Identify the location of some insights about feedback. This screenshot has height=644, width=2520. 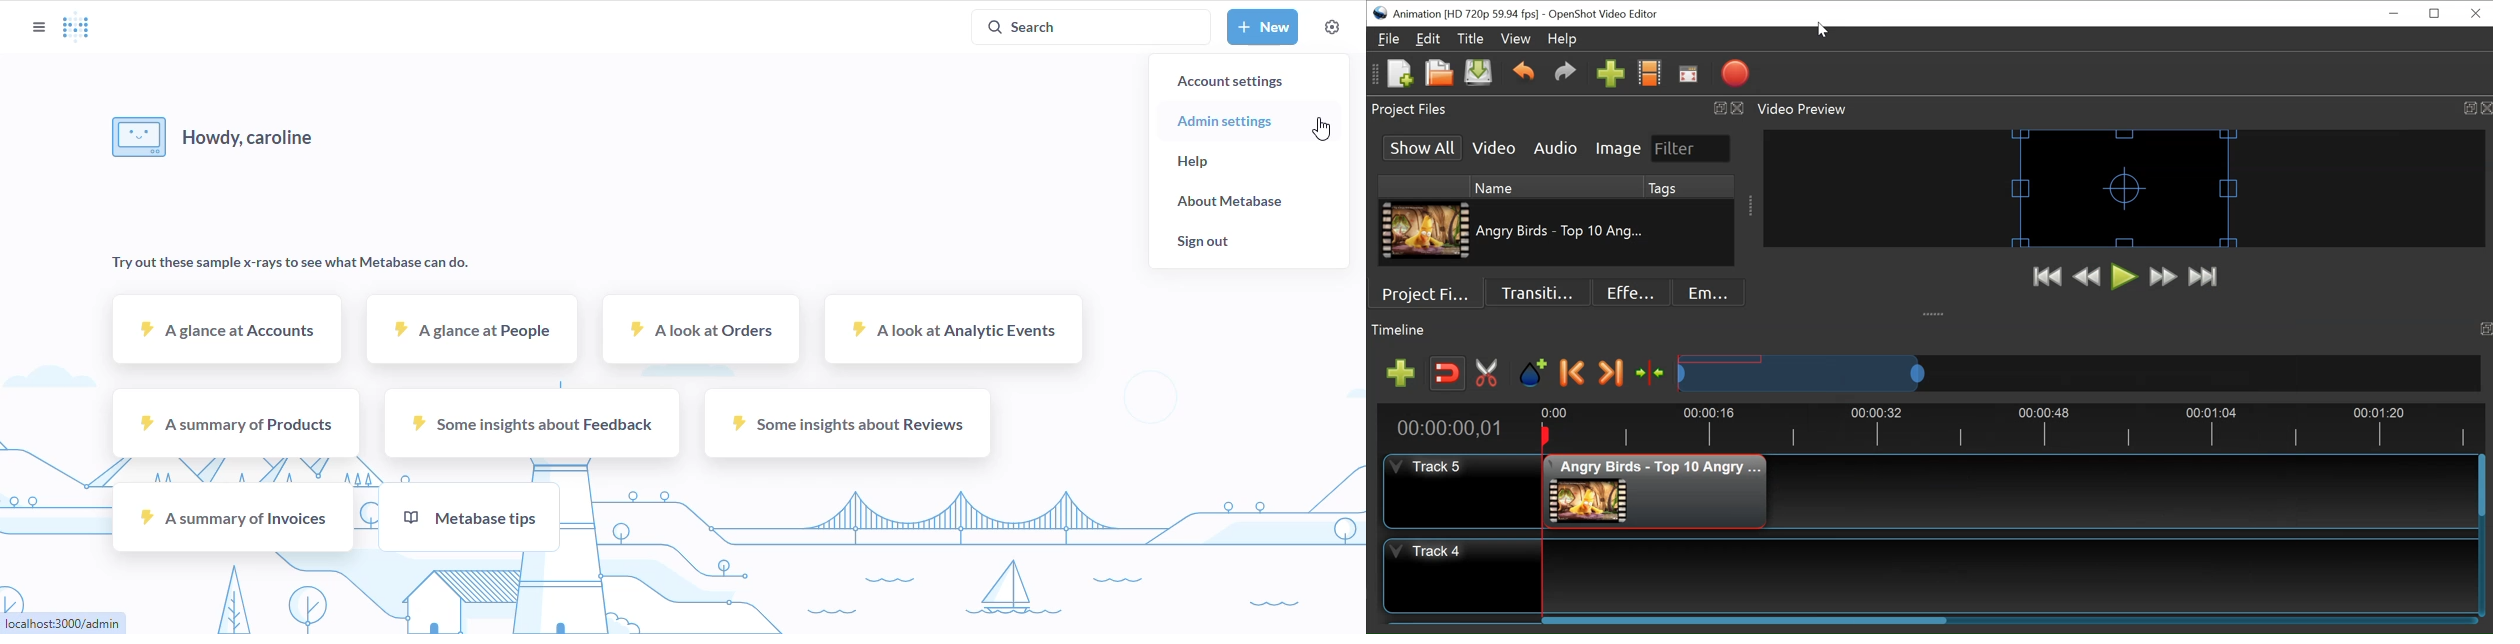
(530, 424).